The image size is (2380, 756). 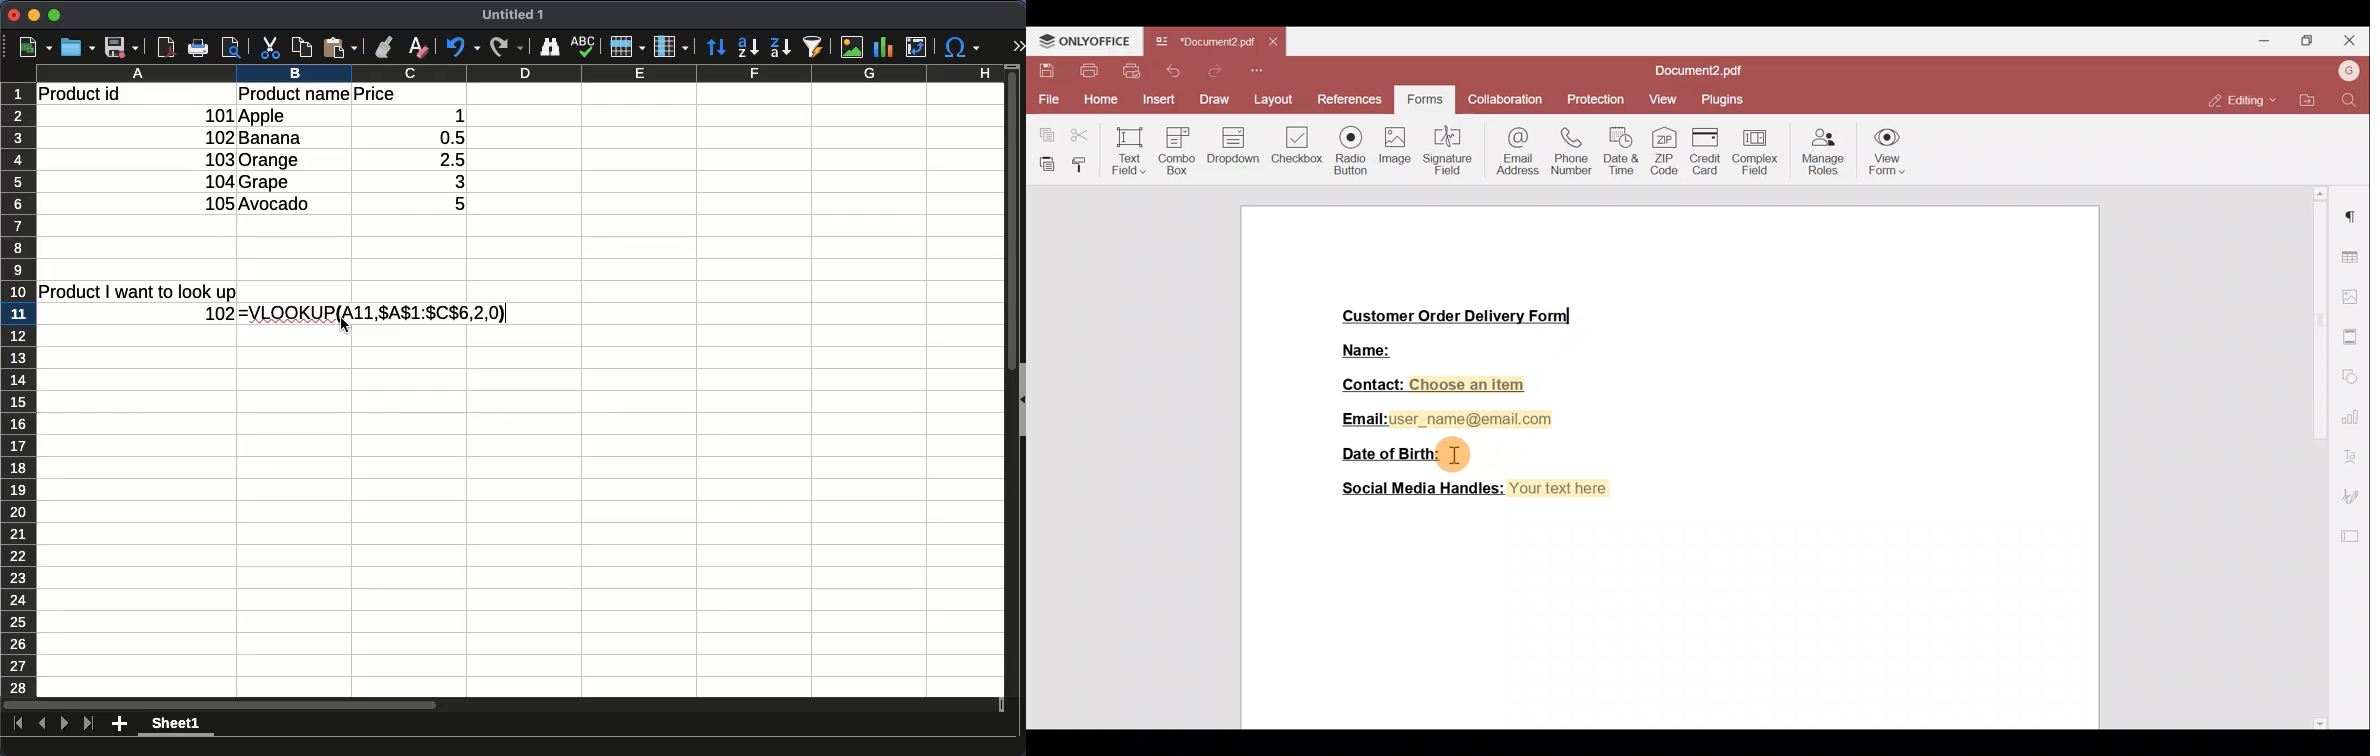 What do you see at coordinates (2352, 377) in the screenshot?
I see `Shapes settings` at bounding box center [2352, 377].